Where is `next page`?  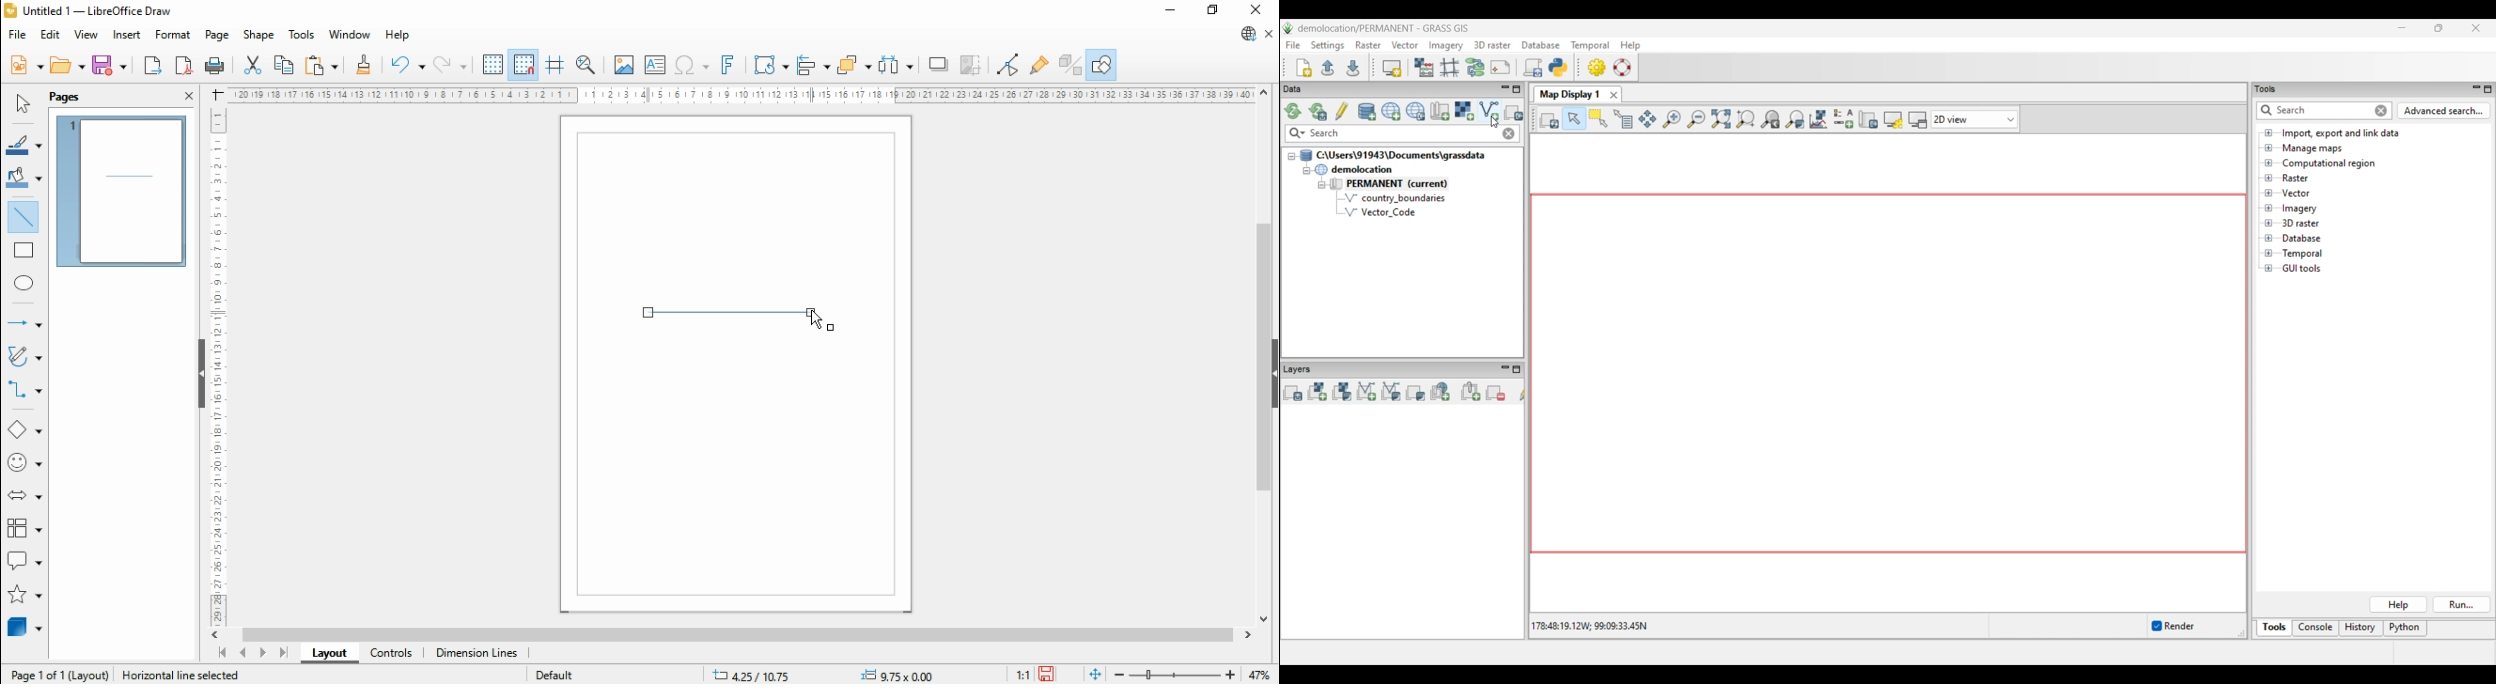
next page is located at coordinates (262, 652).